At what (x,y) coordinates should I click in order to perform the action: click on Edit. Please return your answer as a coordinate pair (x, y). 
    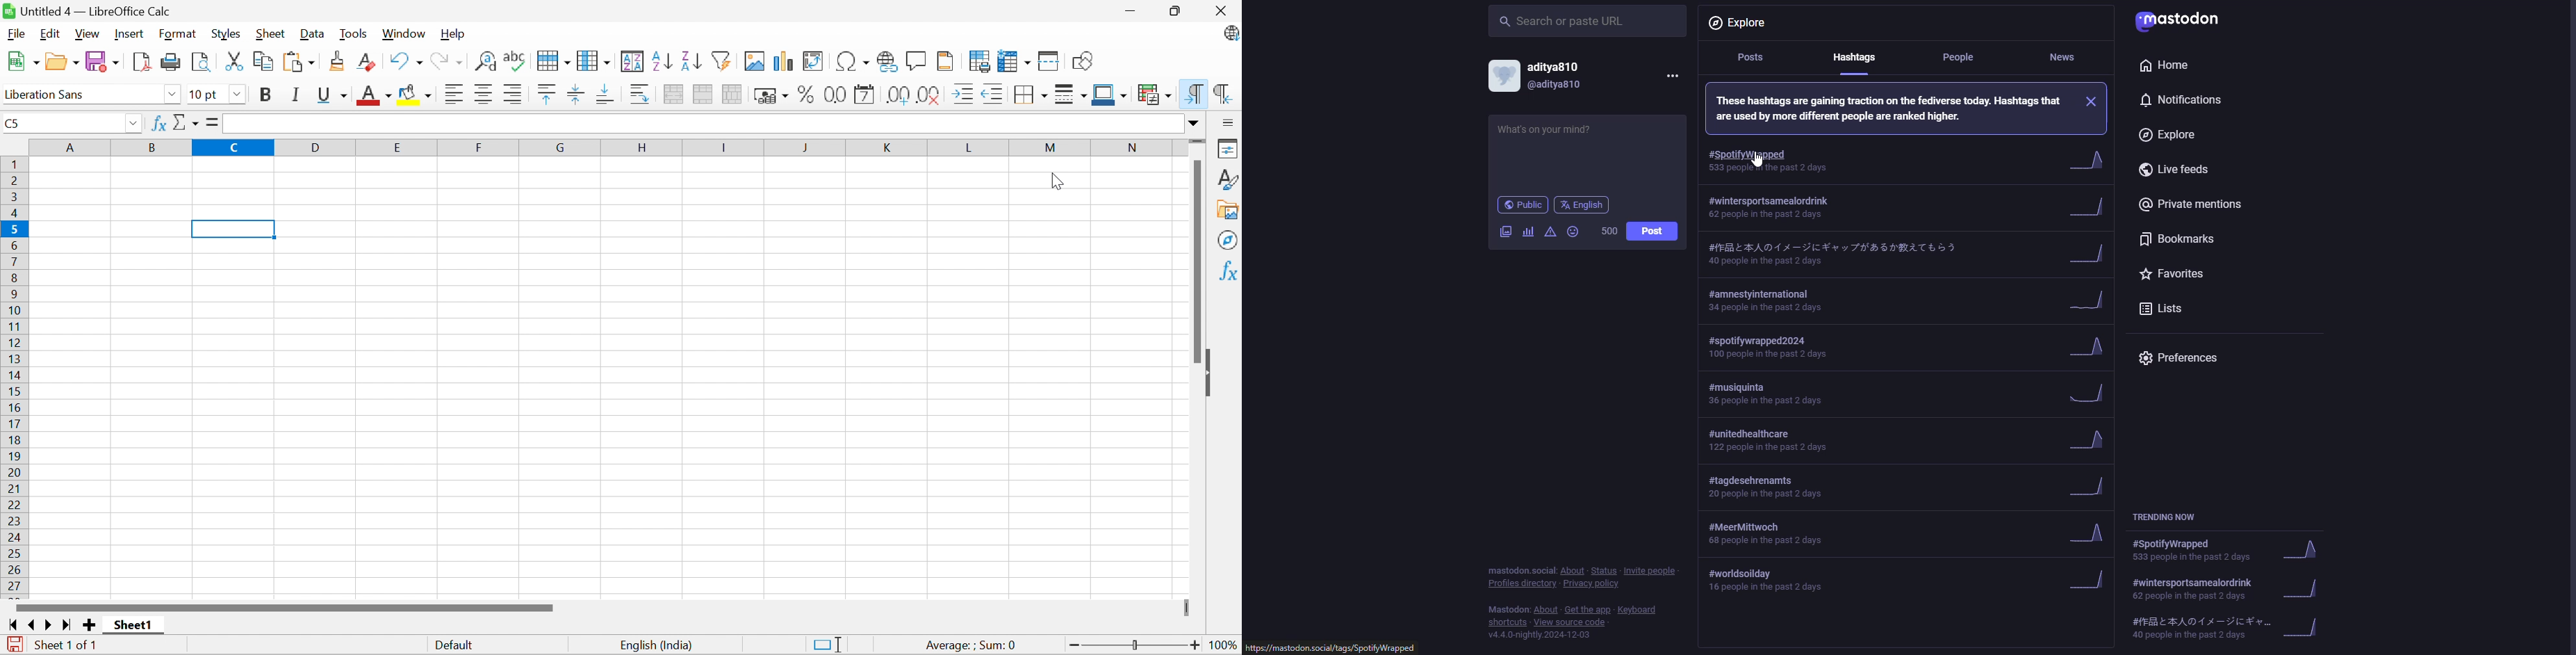
    Looking at the image, I should click on (48, 34).